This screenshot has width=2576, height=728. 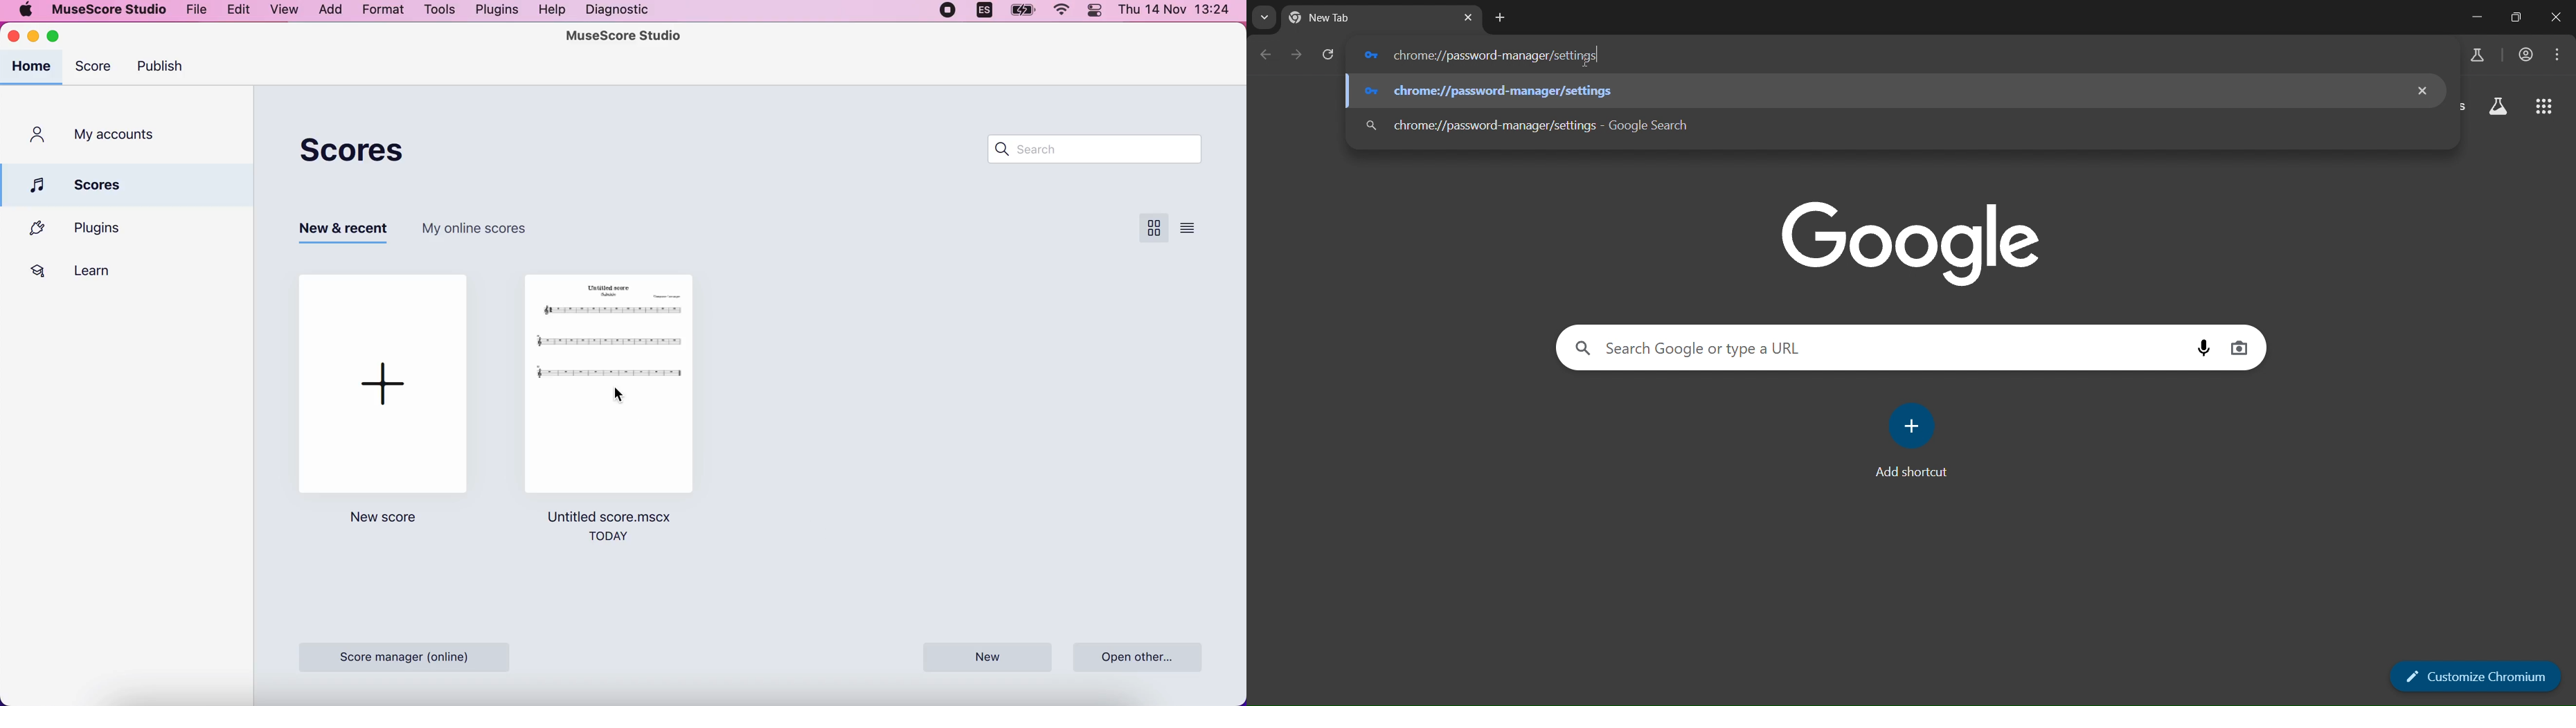 I want to click on cursor on recent score, so click(x=622, y=394).